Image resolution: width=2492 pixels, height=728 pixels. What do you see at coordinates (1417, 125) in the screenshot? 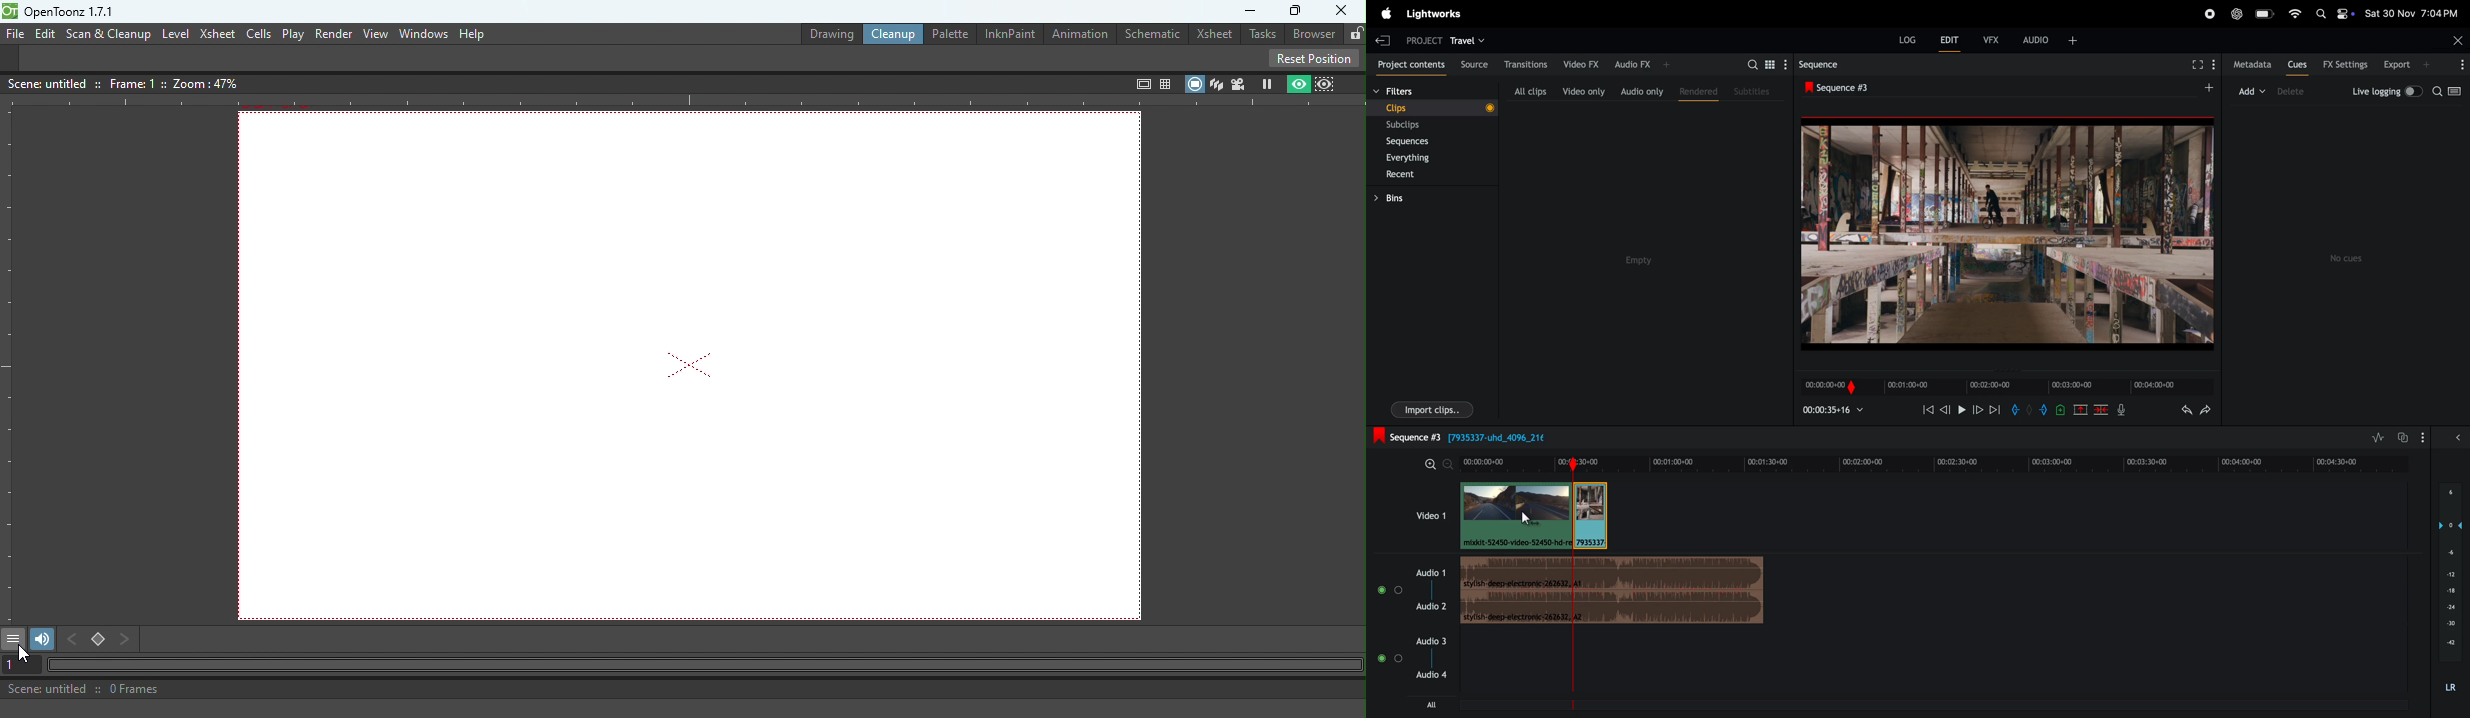
I see `subclips` at bounding box center [1417, 125].